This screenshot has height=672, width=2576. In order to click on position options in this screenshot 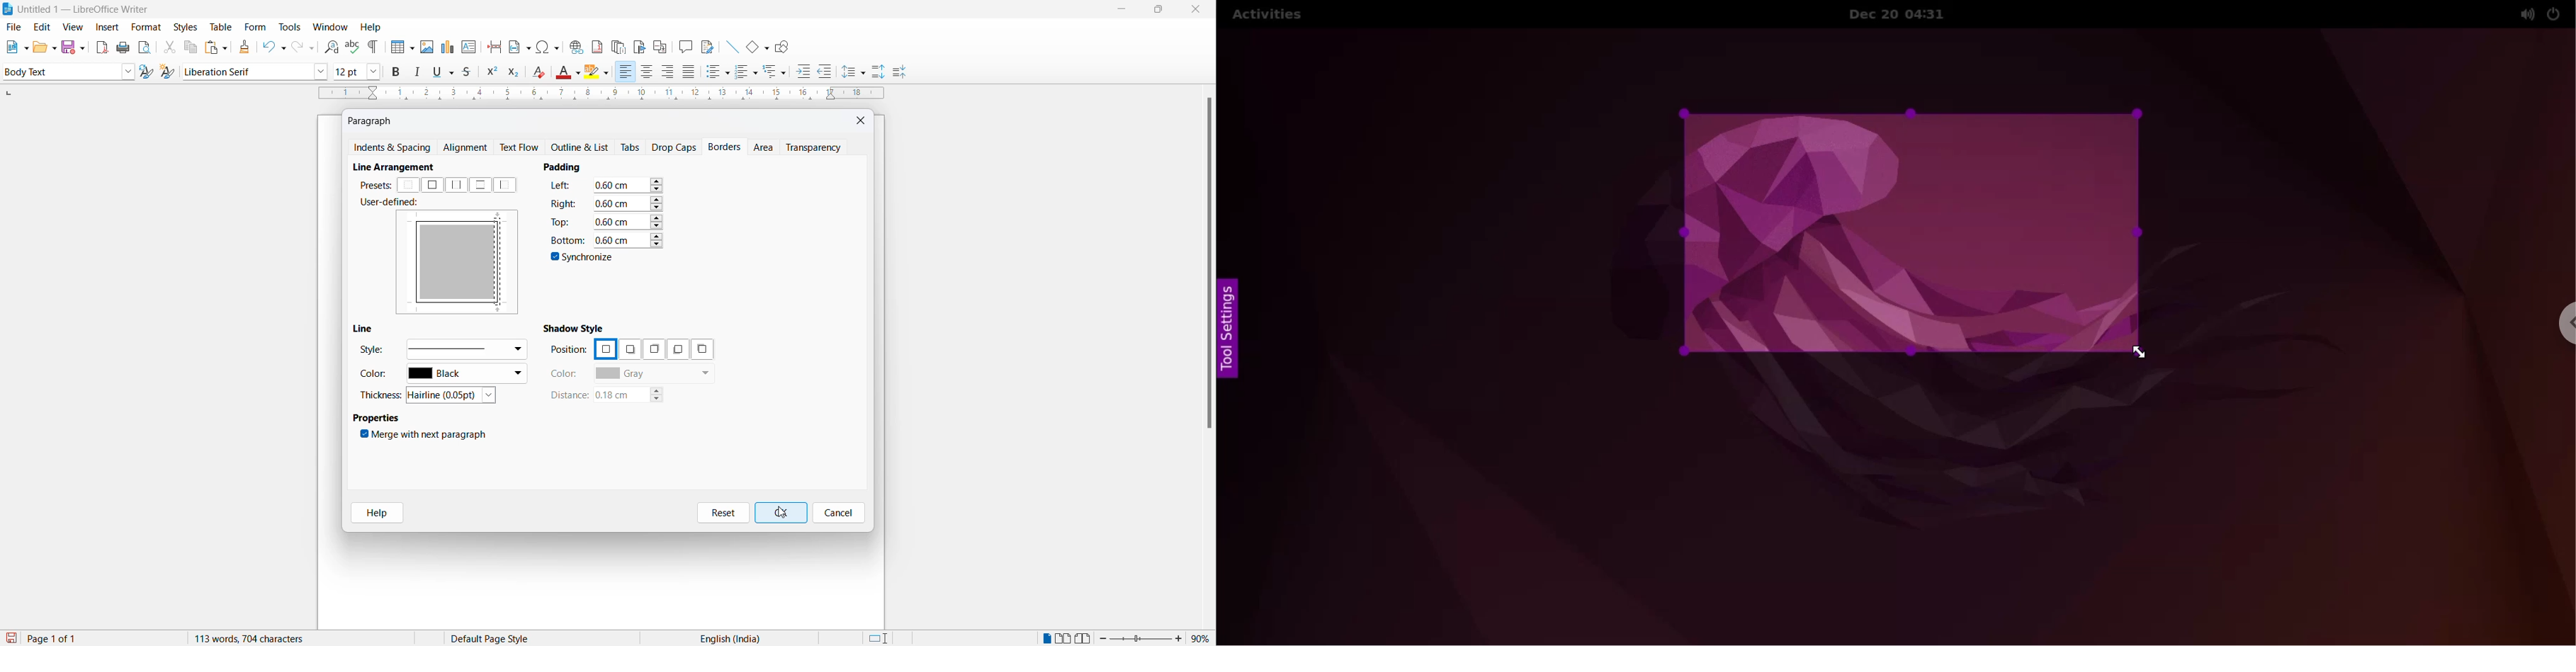, I will do `click(703, 349)`.